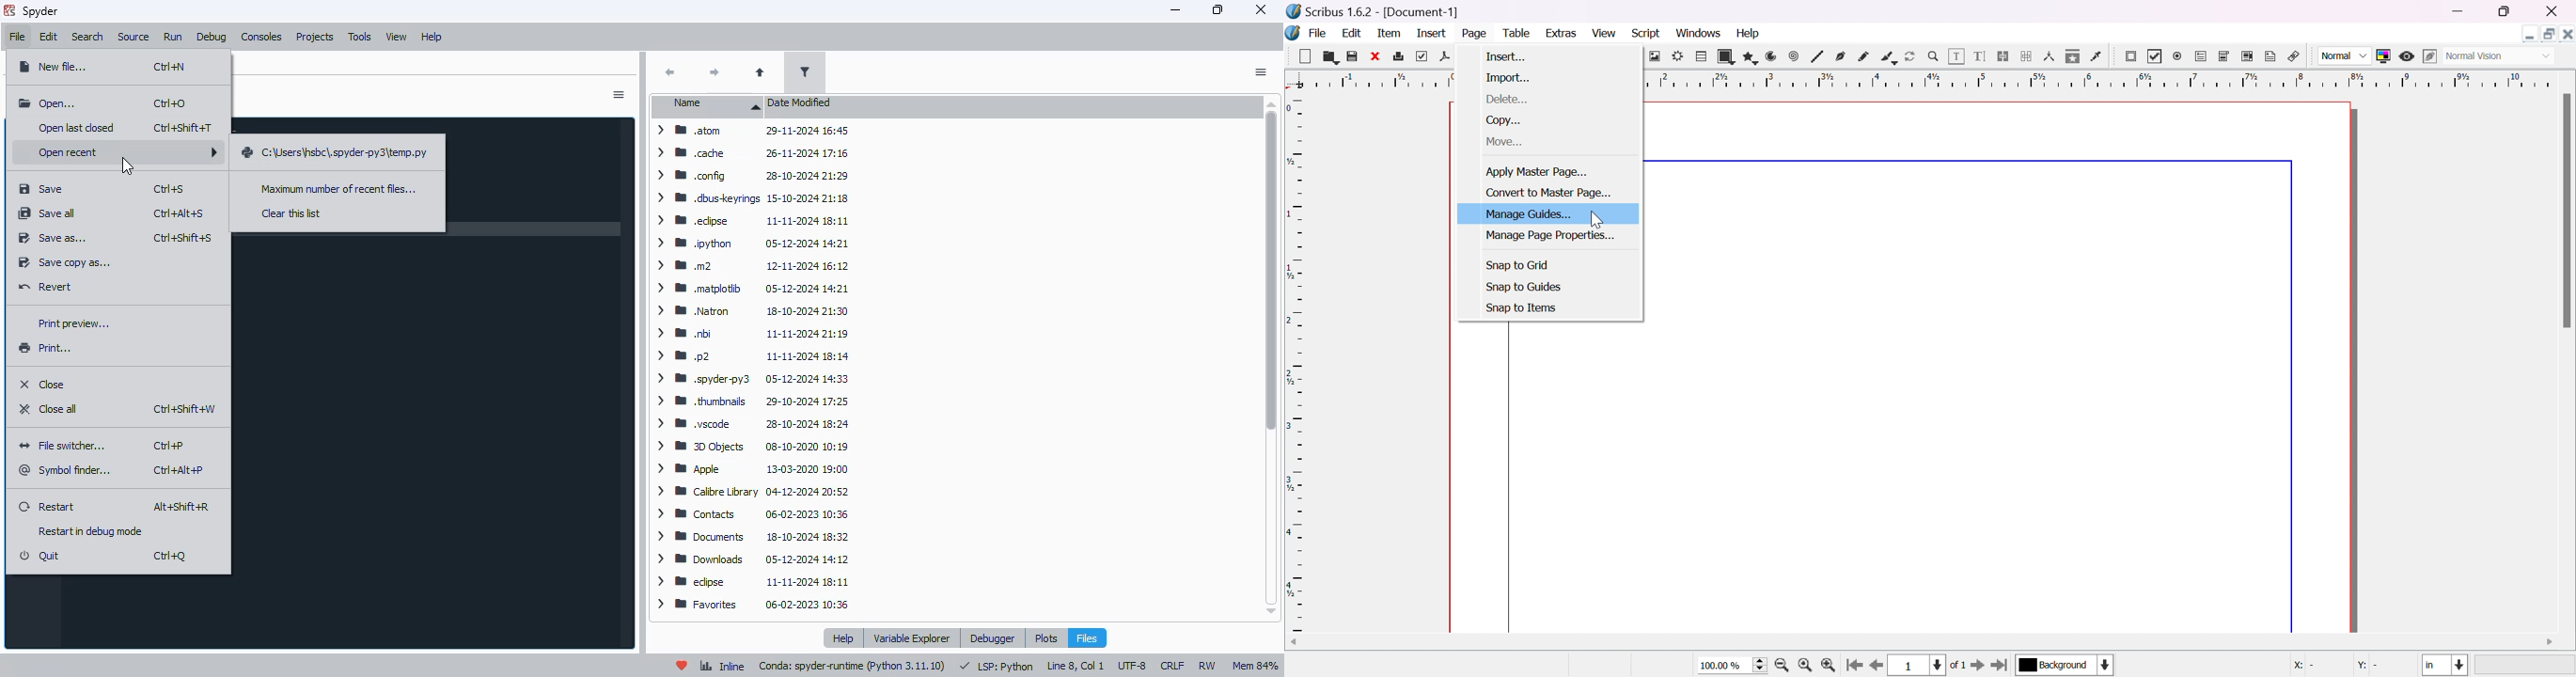 Image resolution: width=2576 pixels, height=700 pixels. Describe the element at coordinates (845, 638) in the screenshot. I see `help` at that location.